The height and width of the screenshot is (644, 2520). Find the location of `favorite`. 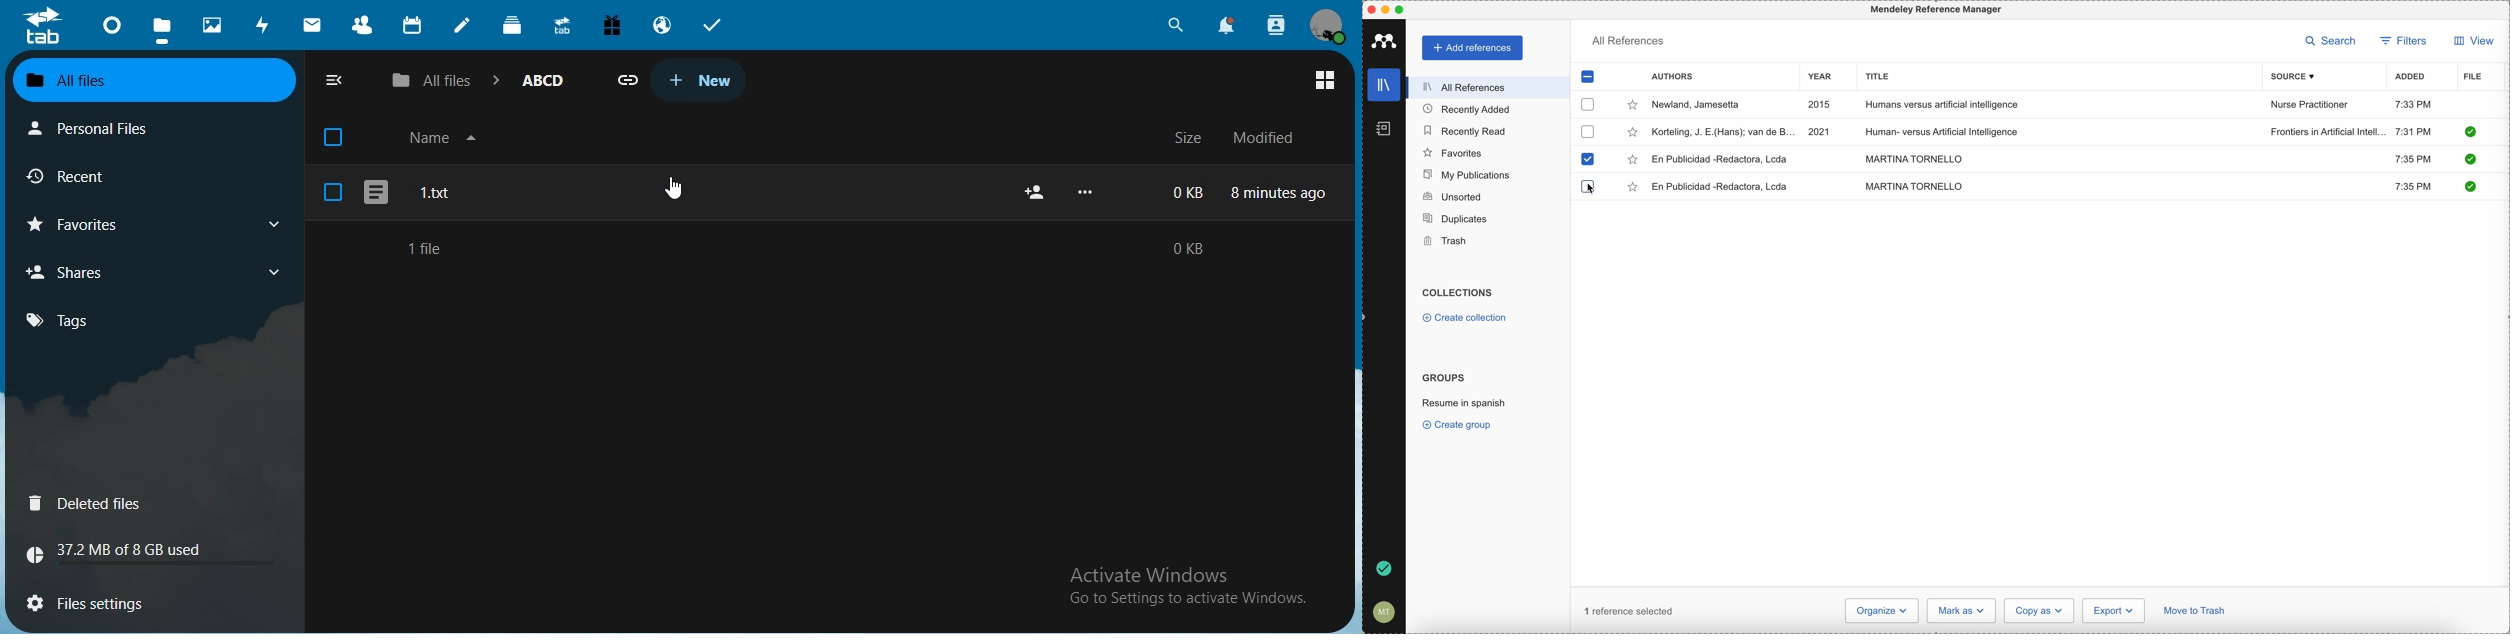

favorite is located at coordinates (1634, 188).